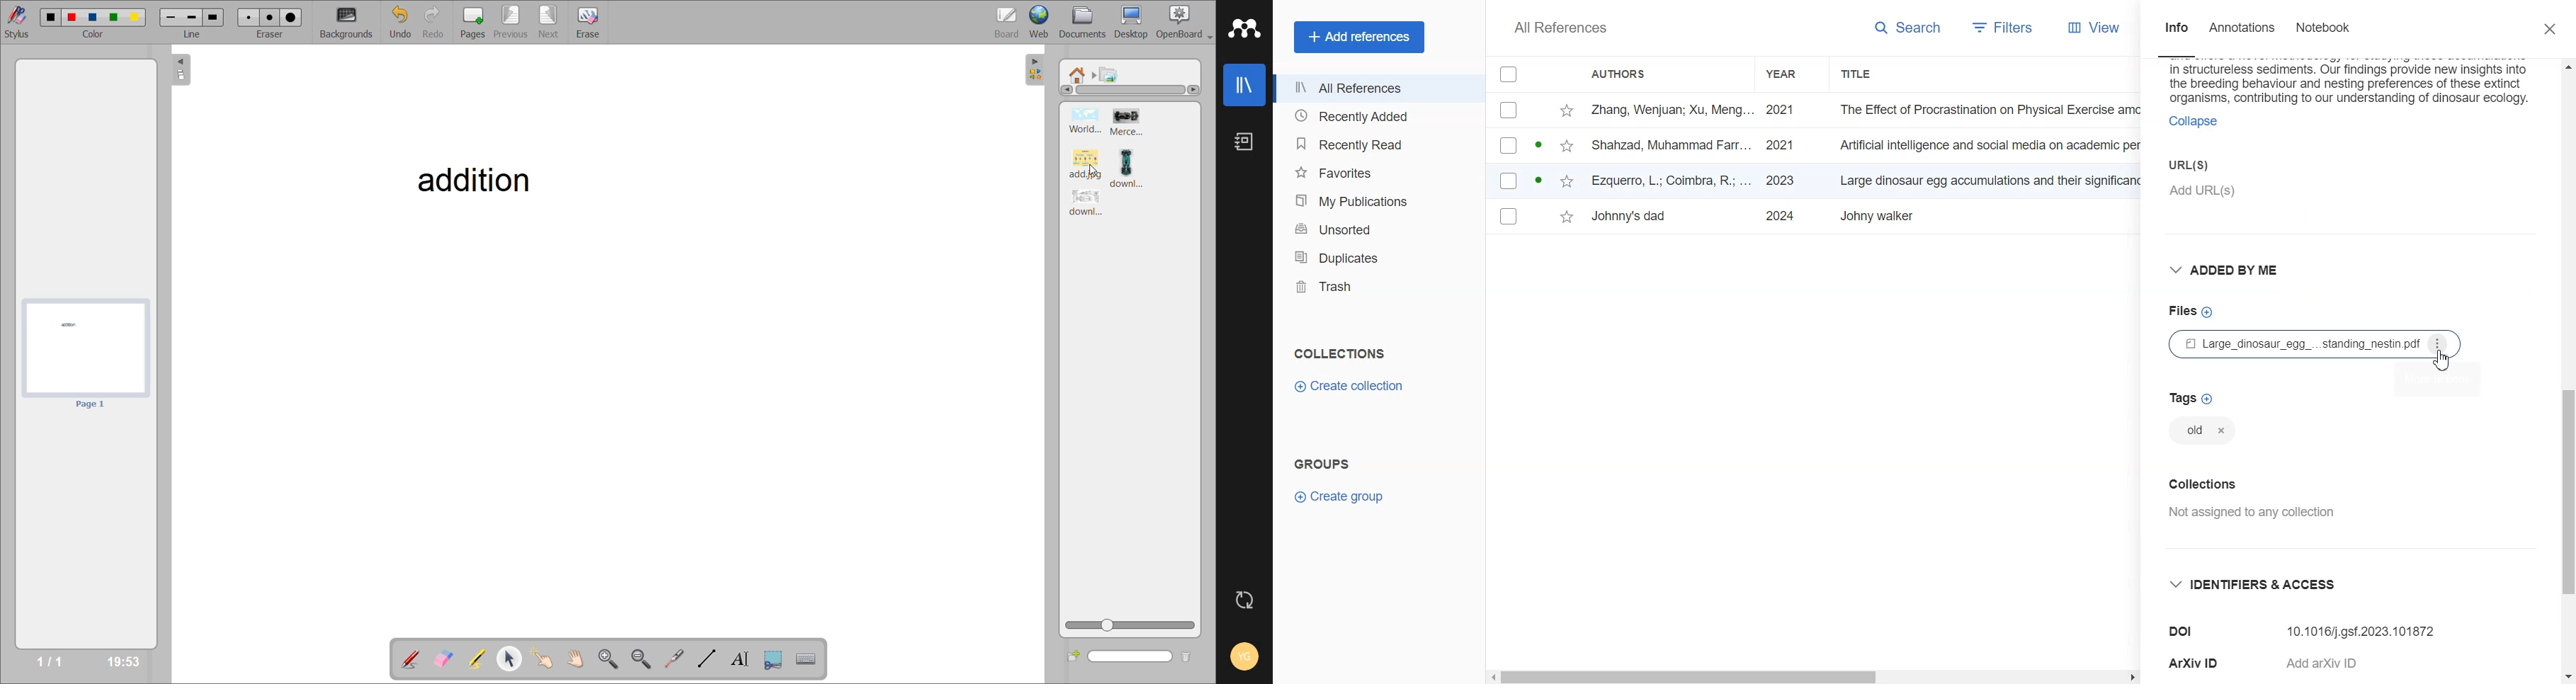  Describe the element at coordinates (2287, 178) in the screenshot. I see `Enter URL` at that location.